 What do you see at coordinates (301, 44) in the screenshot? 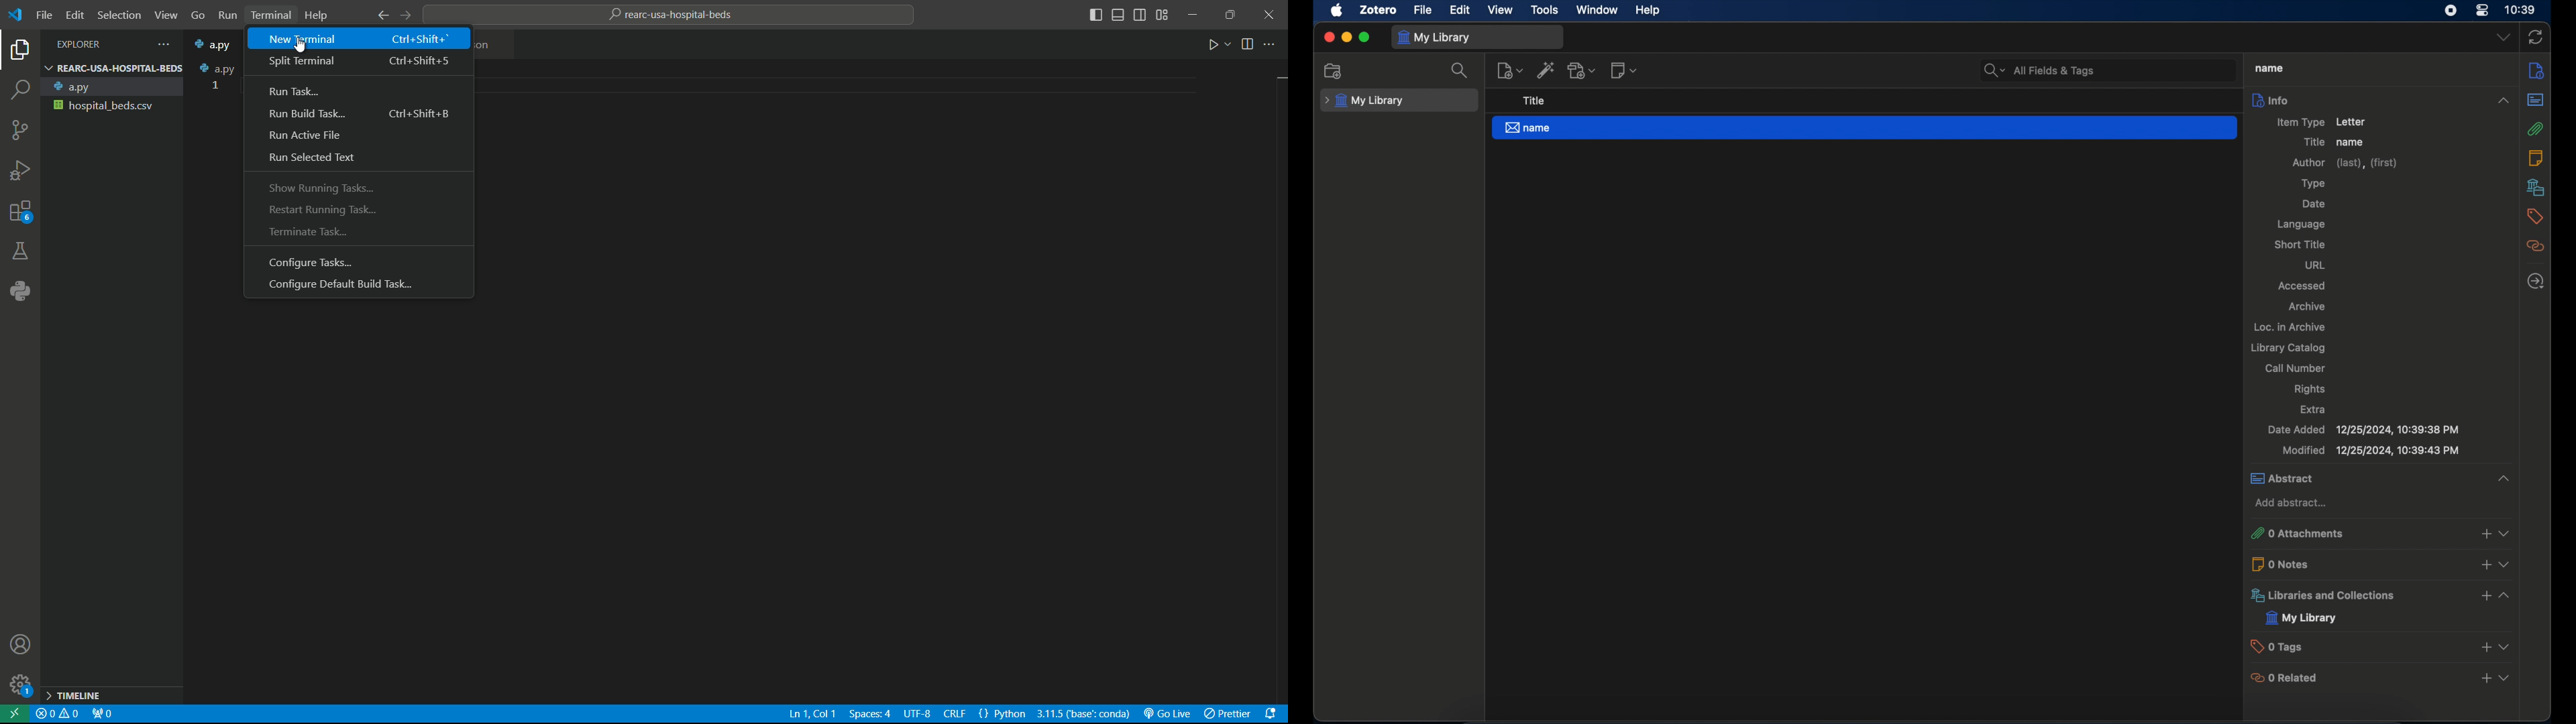
I see `cursor` at bounding box center [301, 44].